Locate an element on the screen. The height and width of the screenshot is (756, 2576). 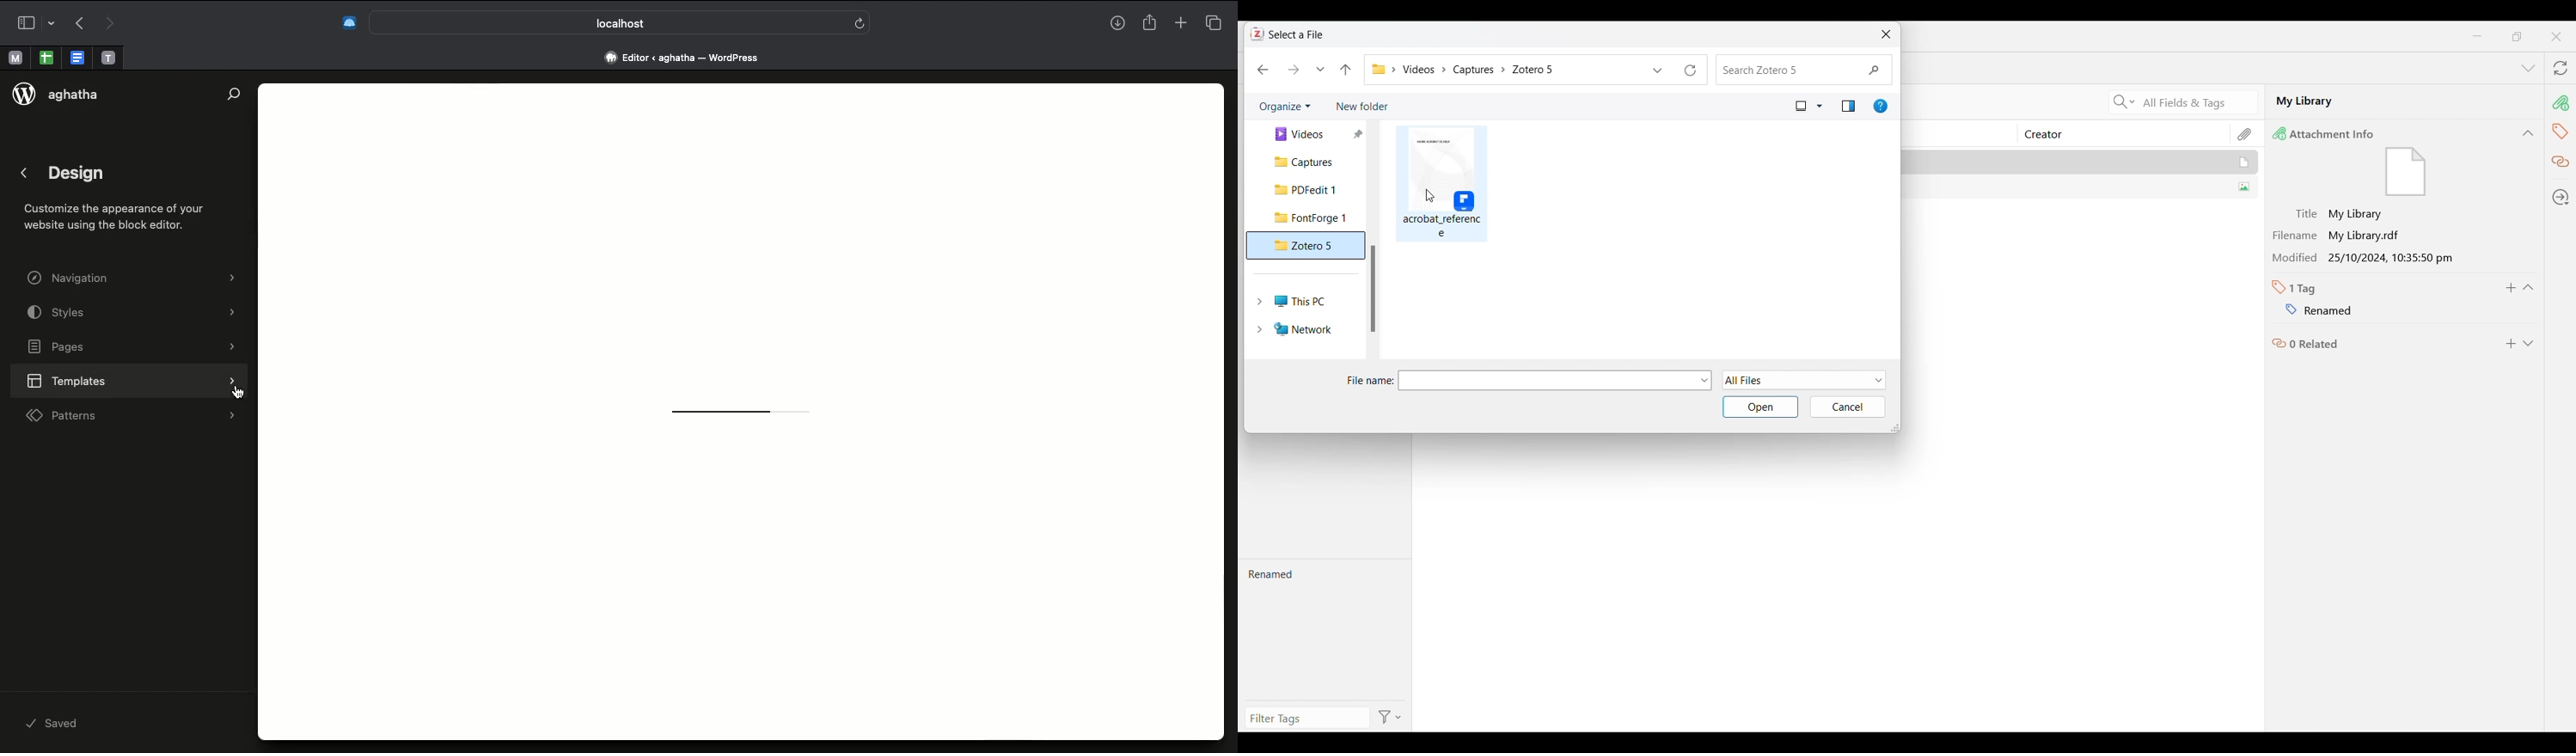
Share is located at coordinates (1149, 23).